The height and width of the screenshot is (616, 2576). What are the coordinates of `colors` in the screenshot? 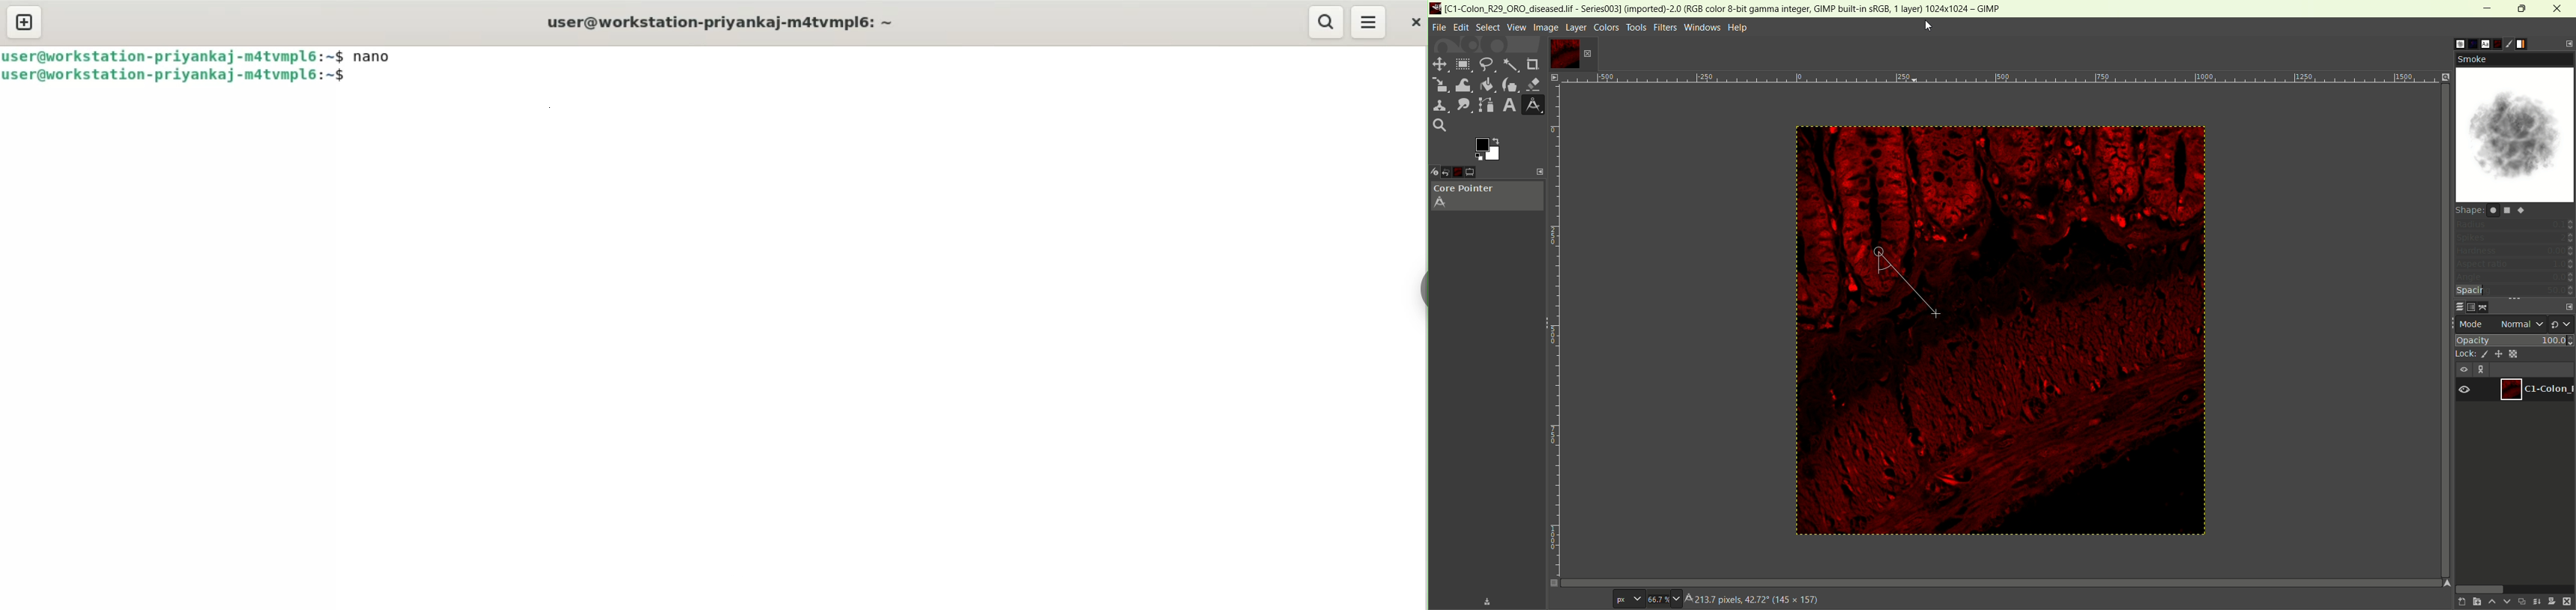 It's located at (1607, 28).